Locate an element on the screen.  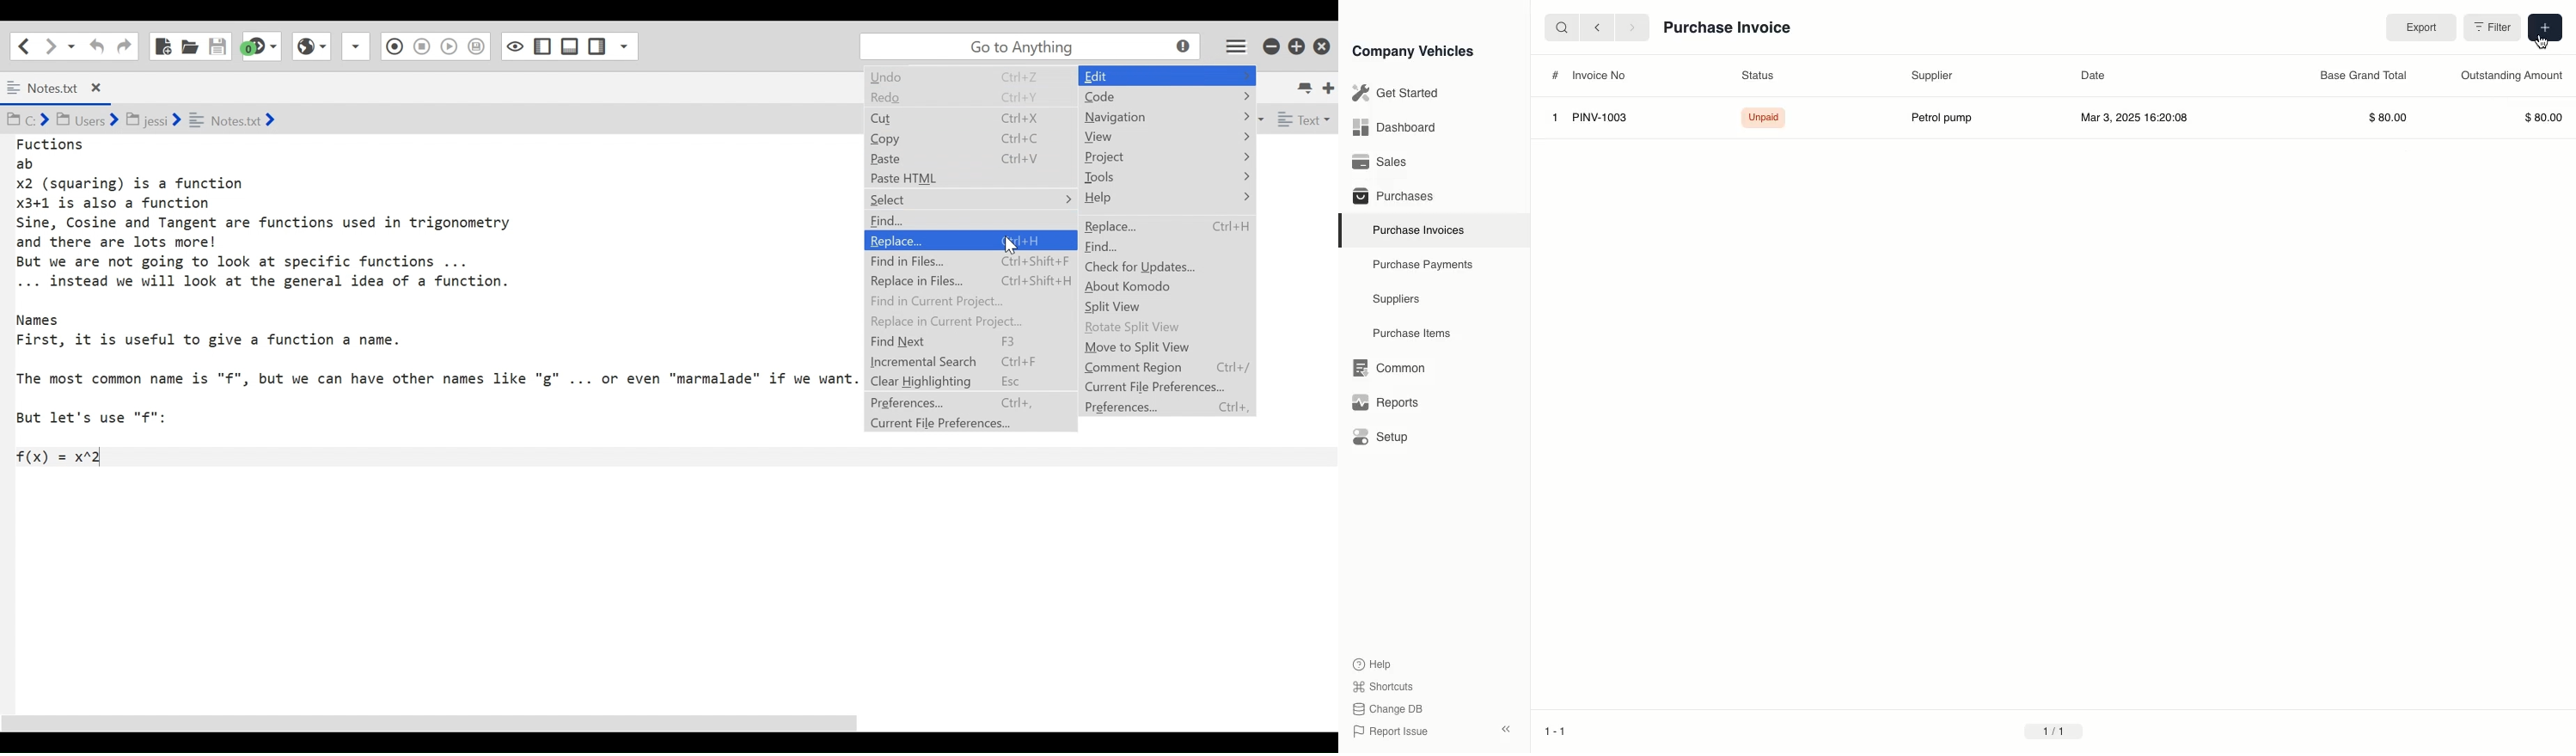
$80.00 is located at coordinates (2537, 119).